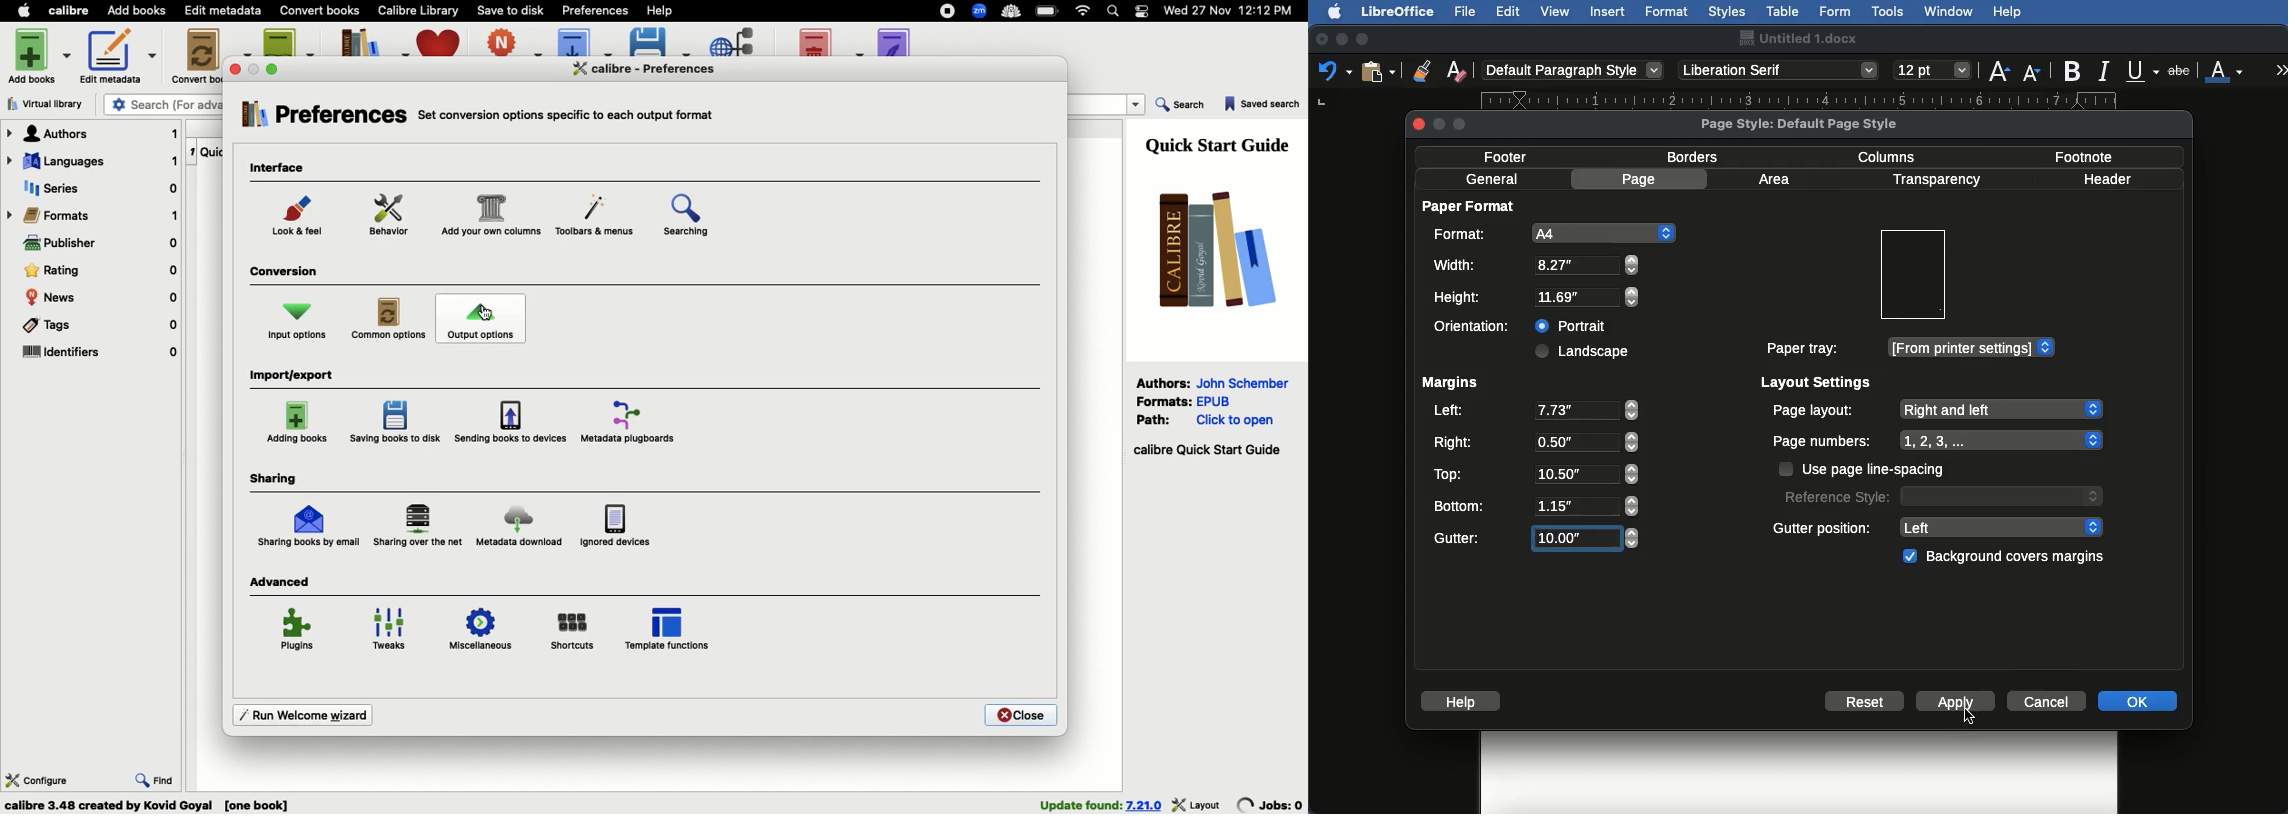 The image size is (2296, 840). What do you see at coordinates (274, 68) in the screenshot?
I see `maximise` at bounding box center [274, 68].